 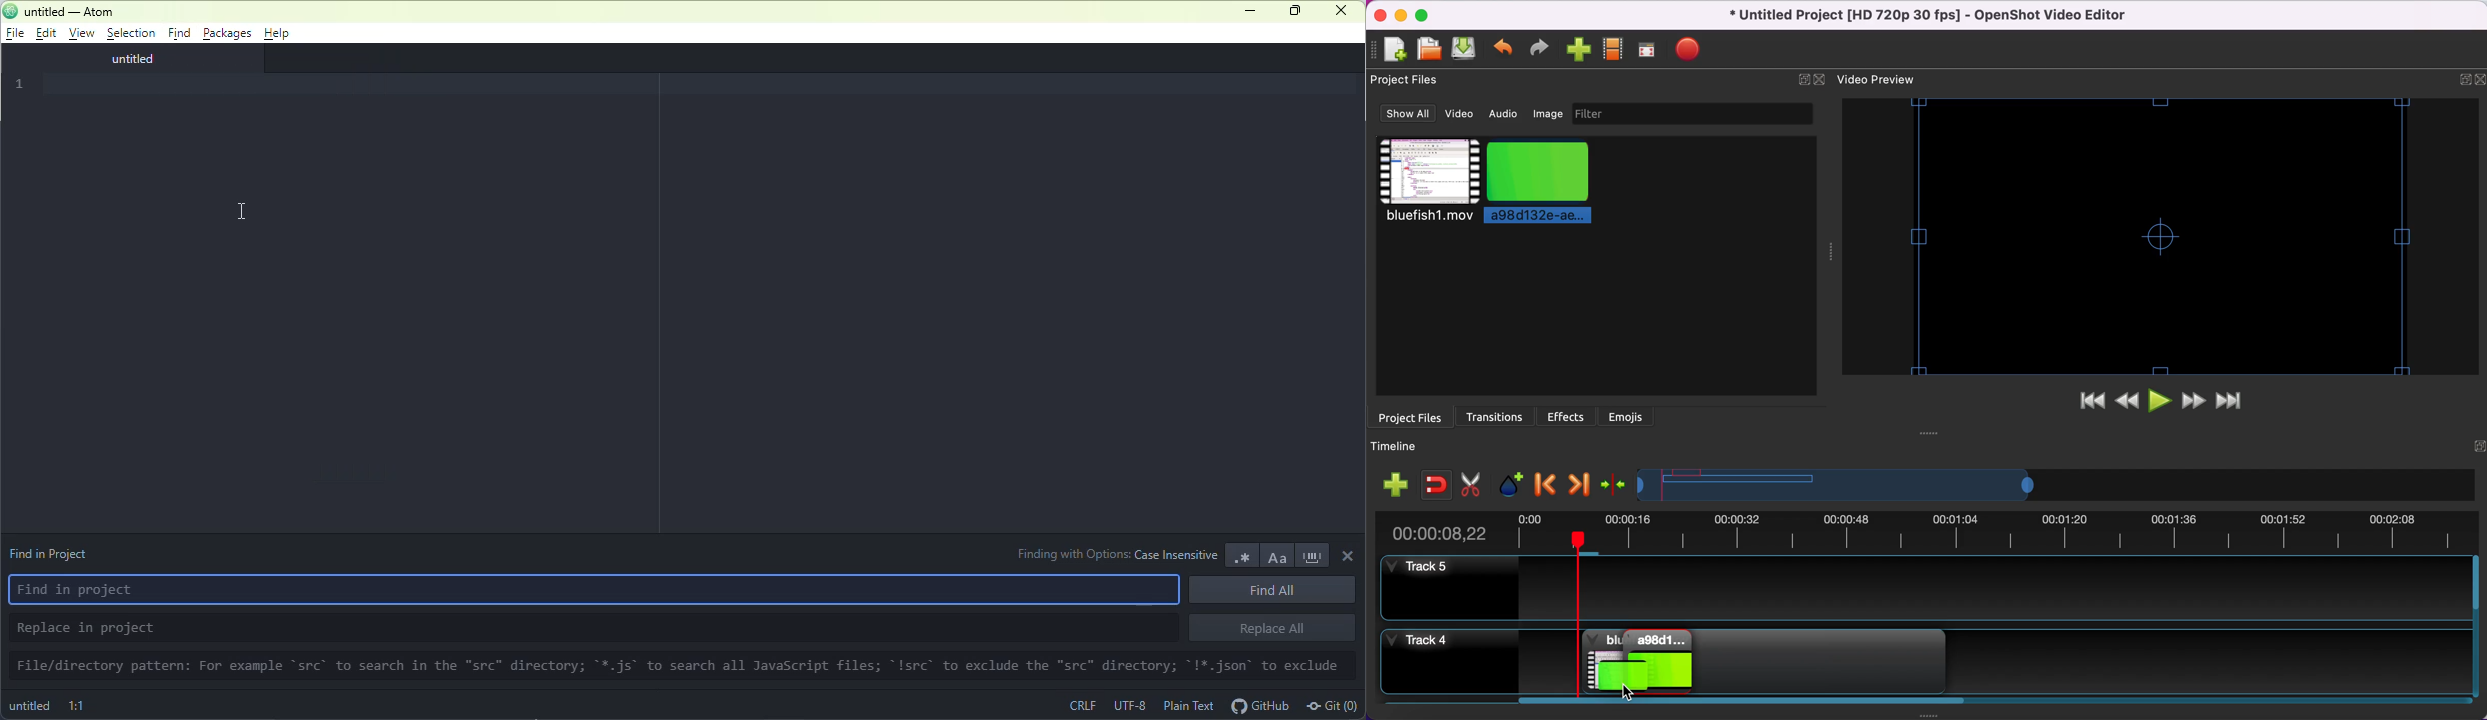 I want to click on close, so click(x=2480, y=80).